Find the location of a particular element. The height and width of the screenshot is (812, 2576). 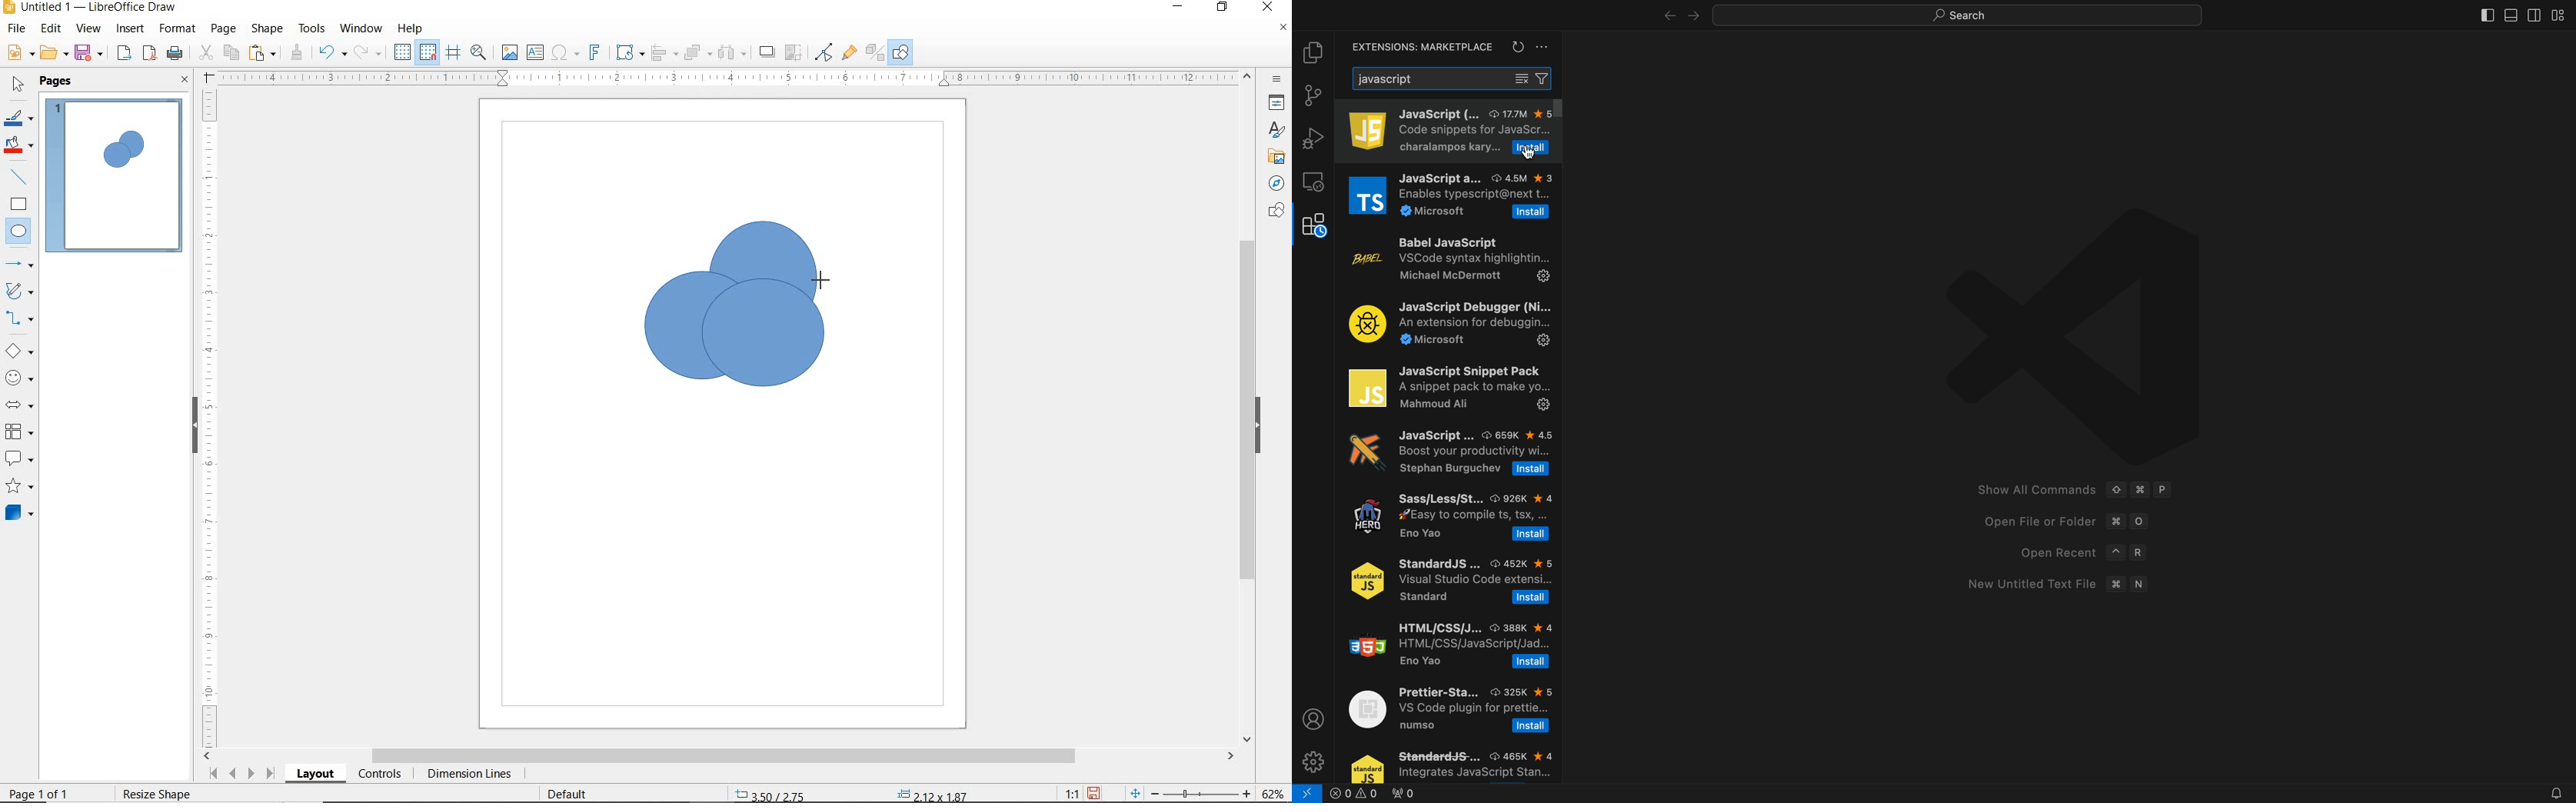

SIDEBAR SETTINGS is located at coordinates (1277, 80).